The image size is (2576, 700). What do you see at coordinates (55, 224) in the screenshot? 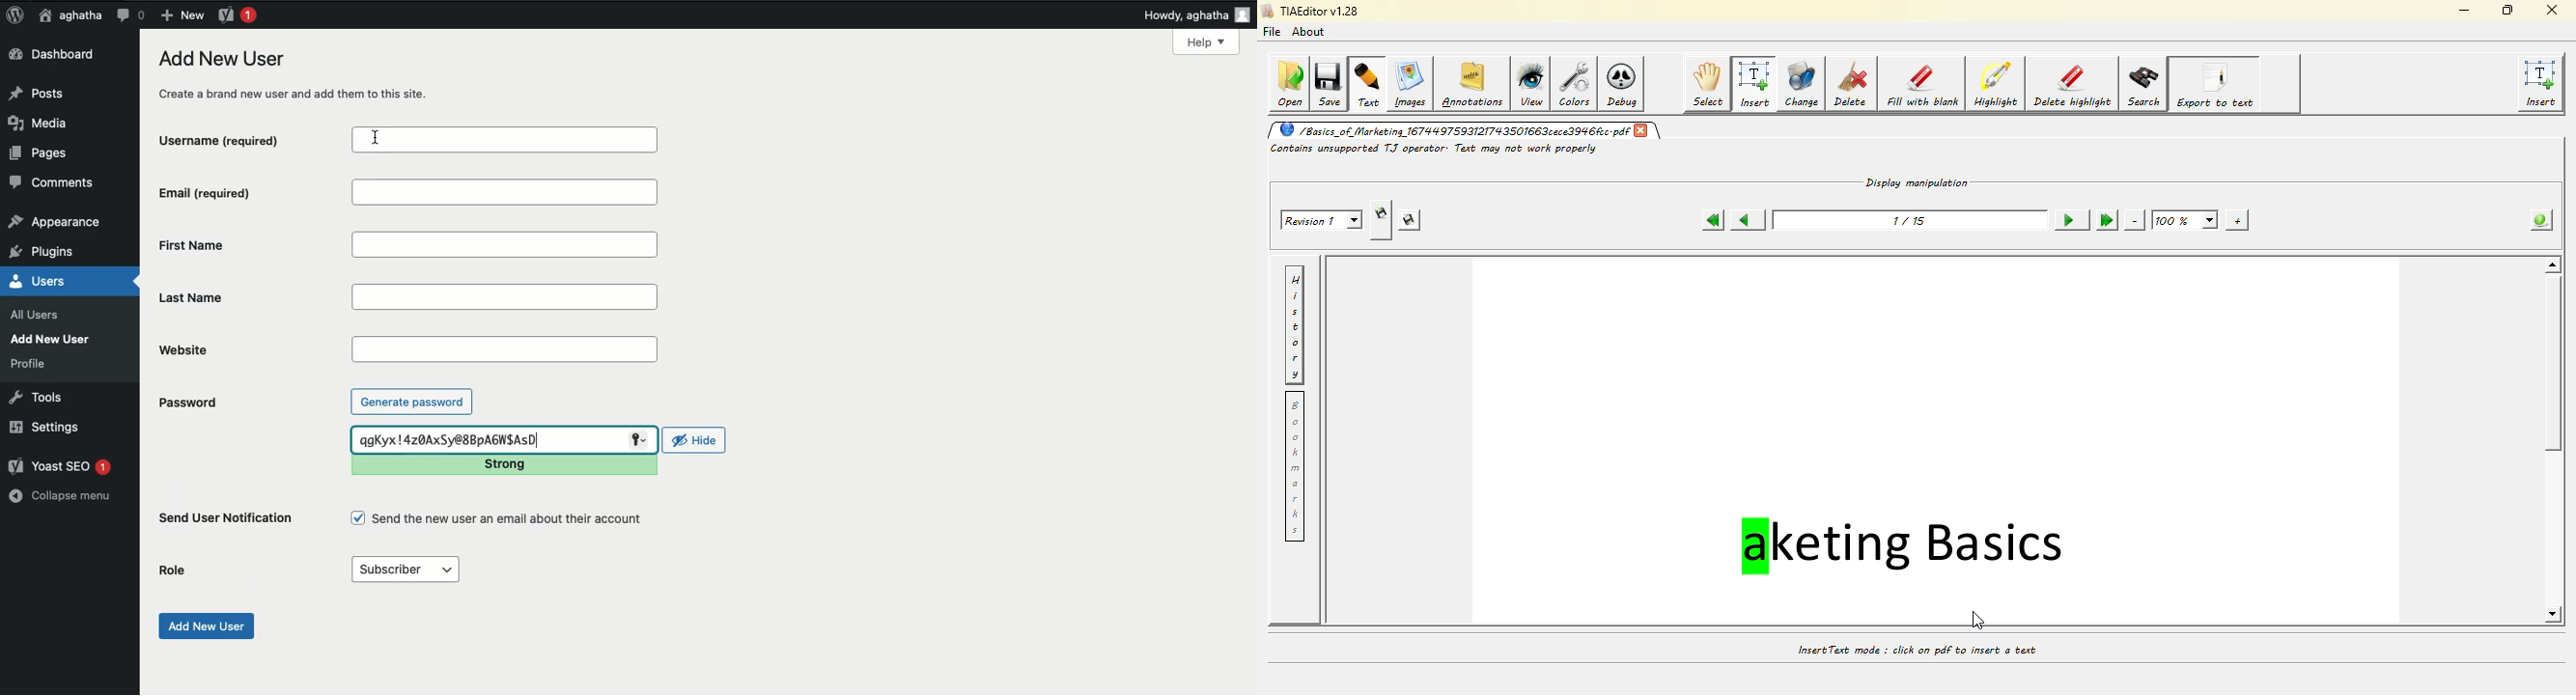
I see `appearance` at bounding box center [55, 224].